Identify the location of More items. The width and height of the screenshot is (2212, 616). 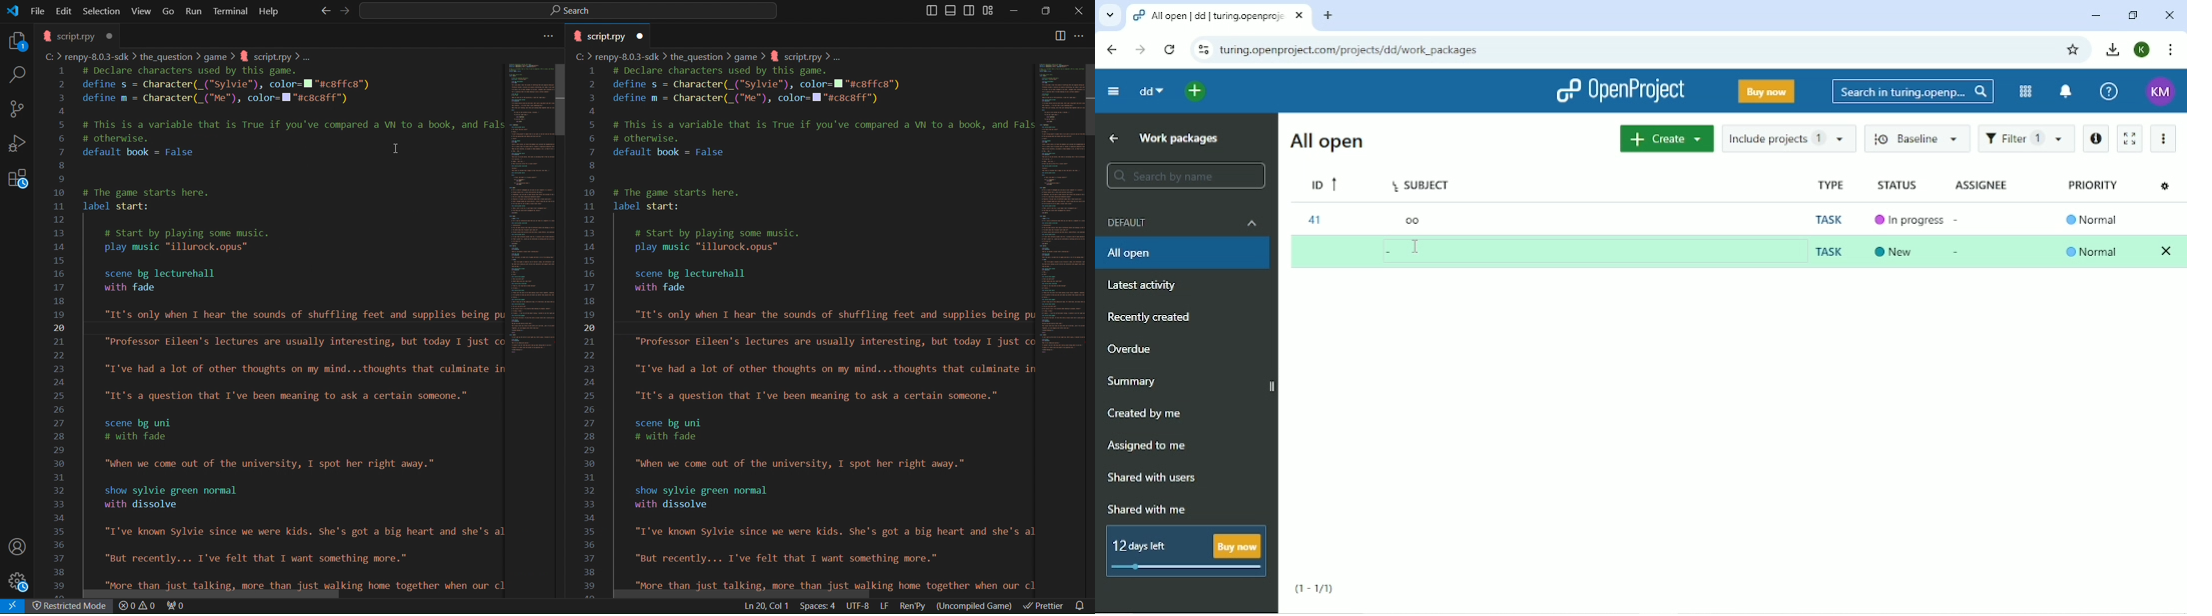
(547, 38).